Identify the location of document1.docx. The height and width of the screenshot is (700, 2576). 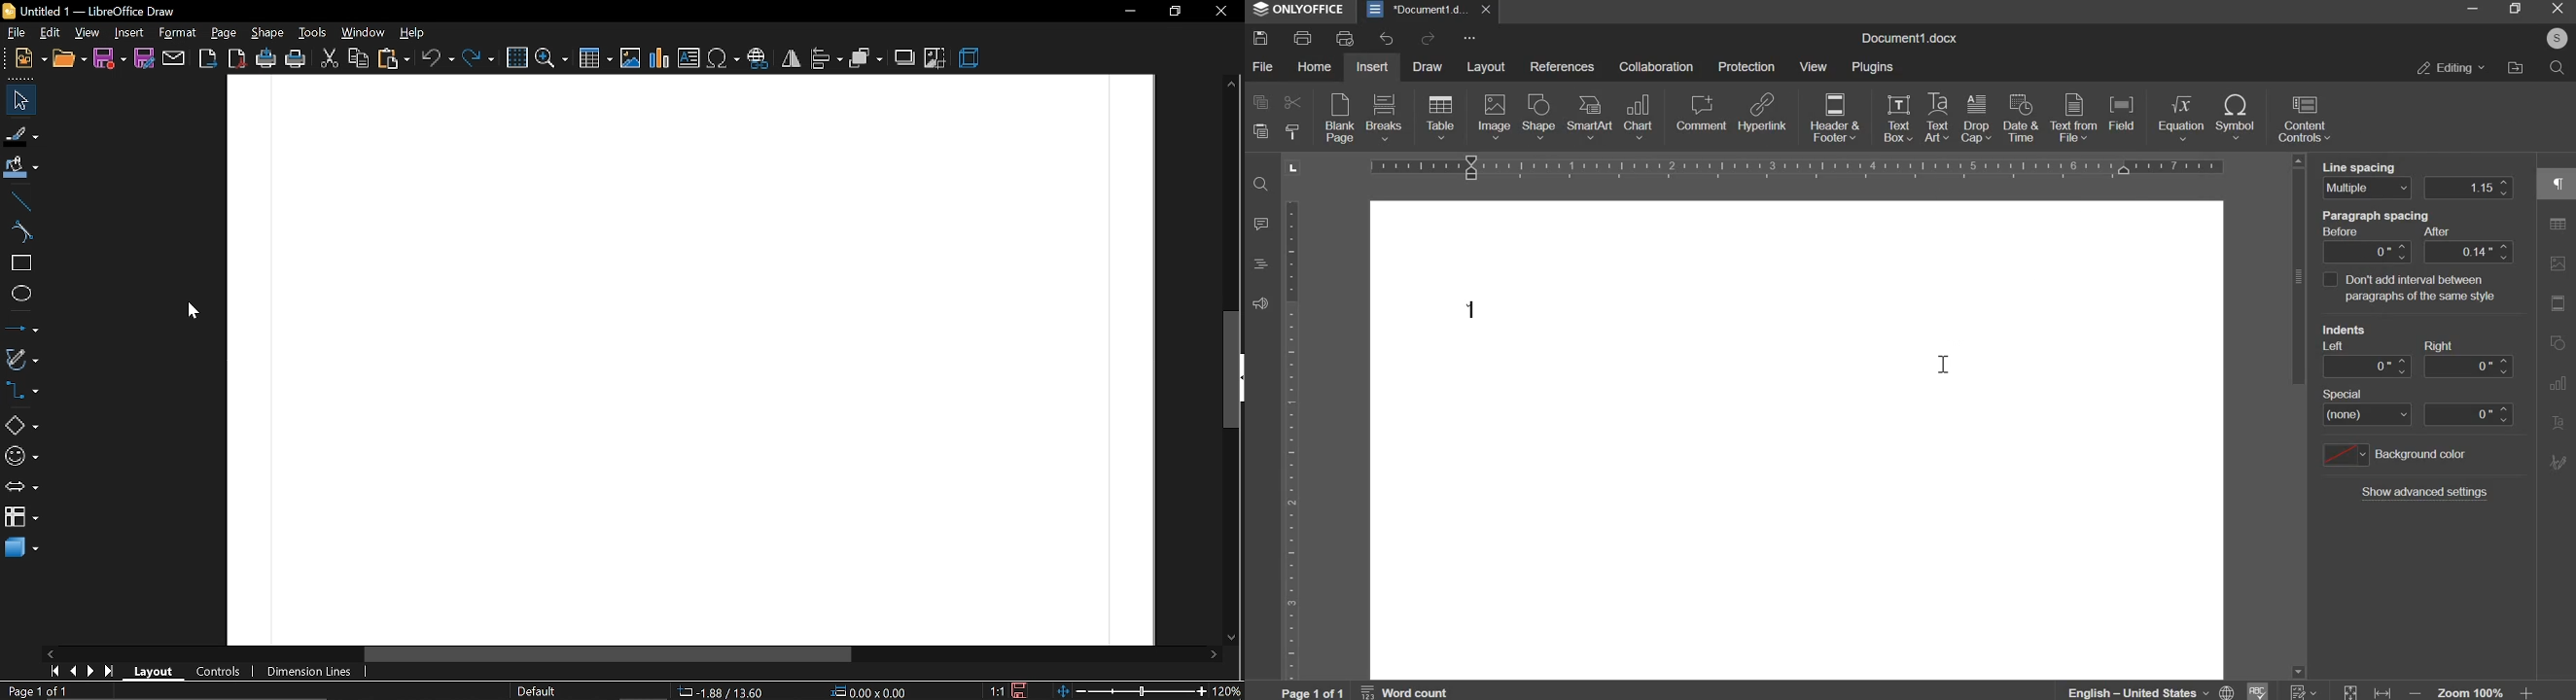
(1418, 8).